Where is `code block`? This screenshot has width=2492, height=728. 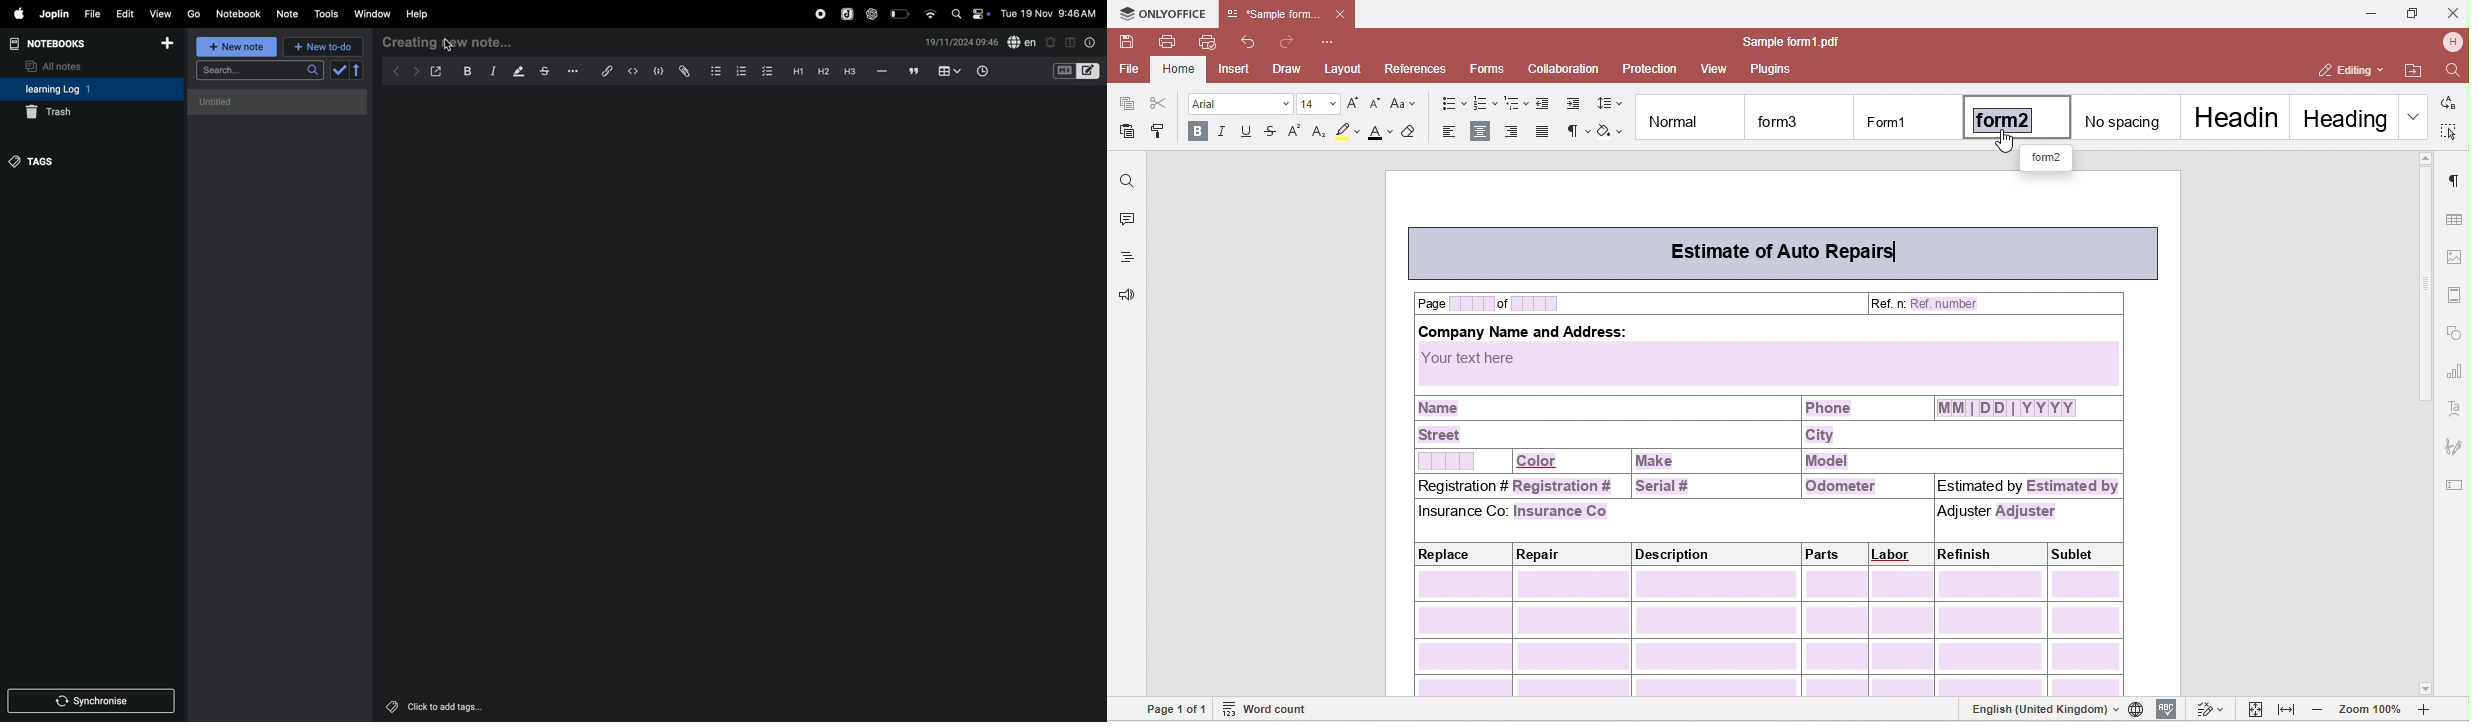 code block is located at coordinates (1075, 72).